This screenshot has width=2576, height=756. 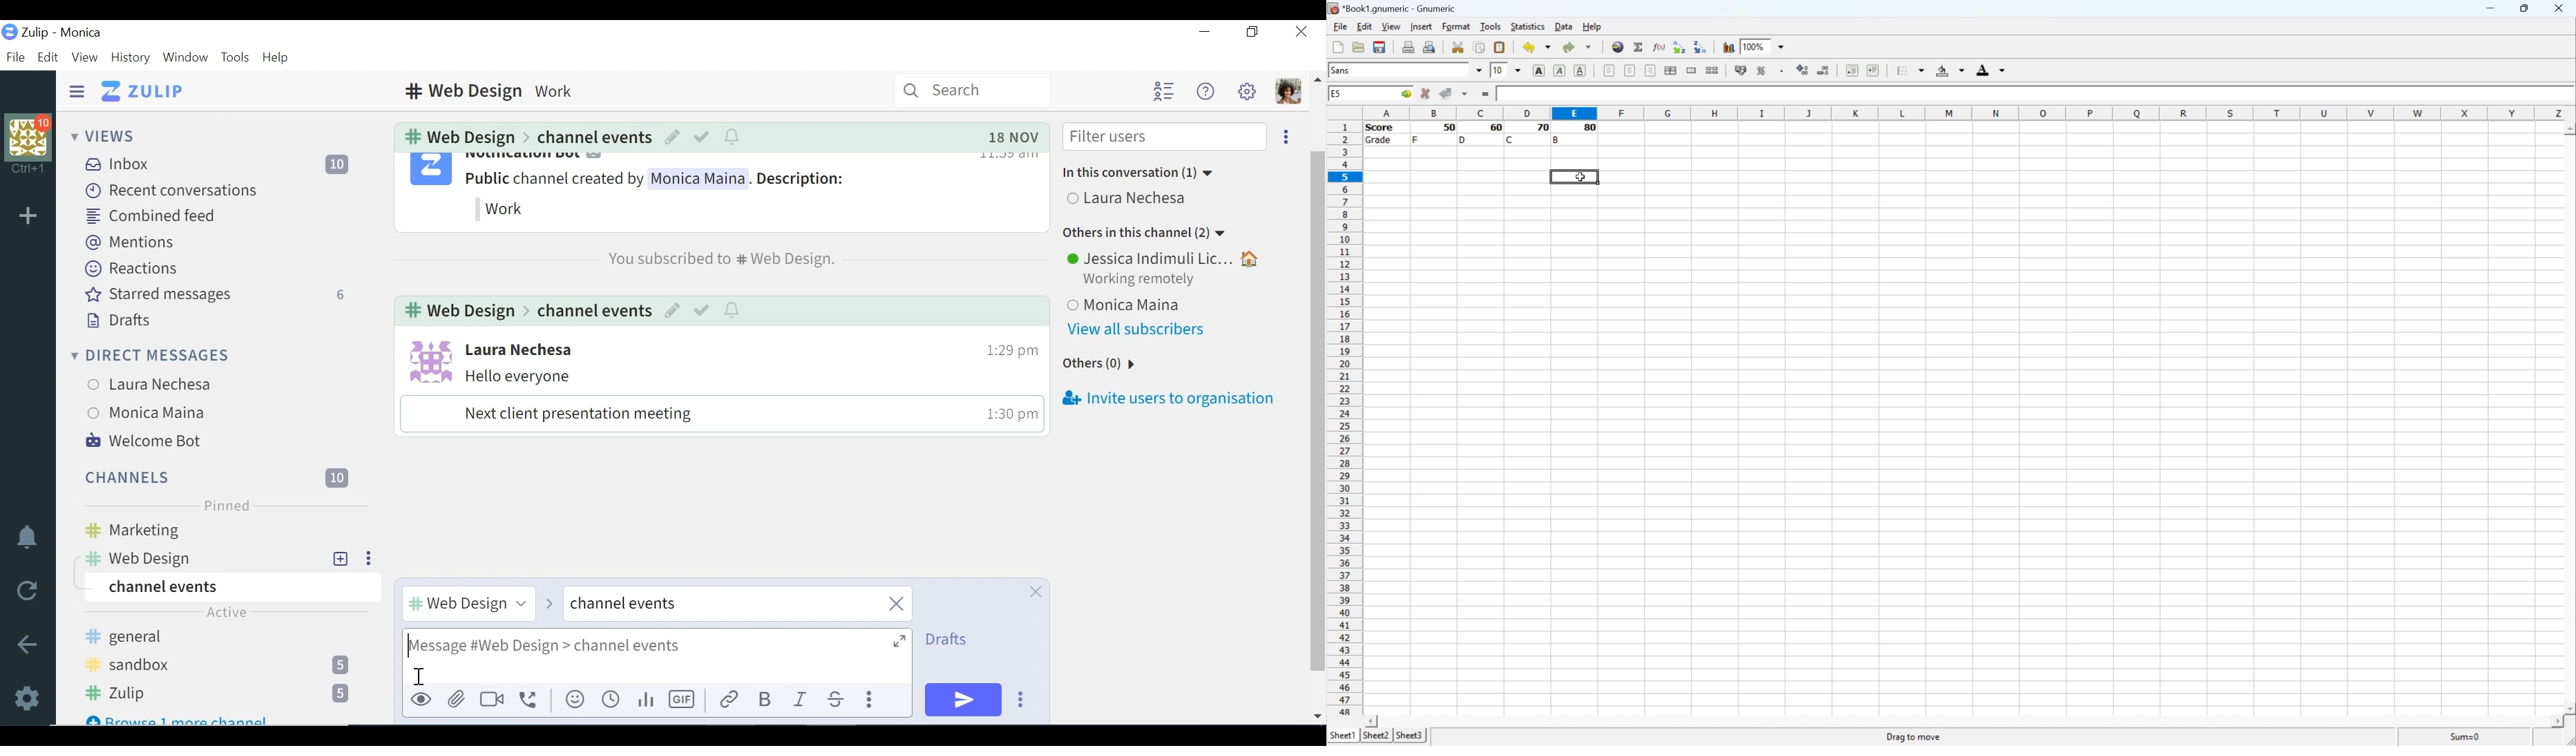 I want to click on Date, so click(x=1013, y=137).